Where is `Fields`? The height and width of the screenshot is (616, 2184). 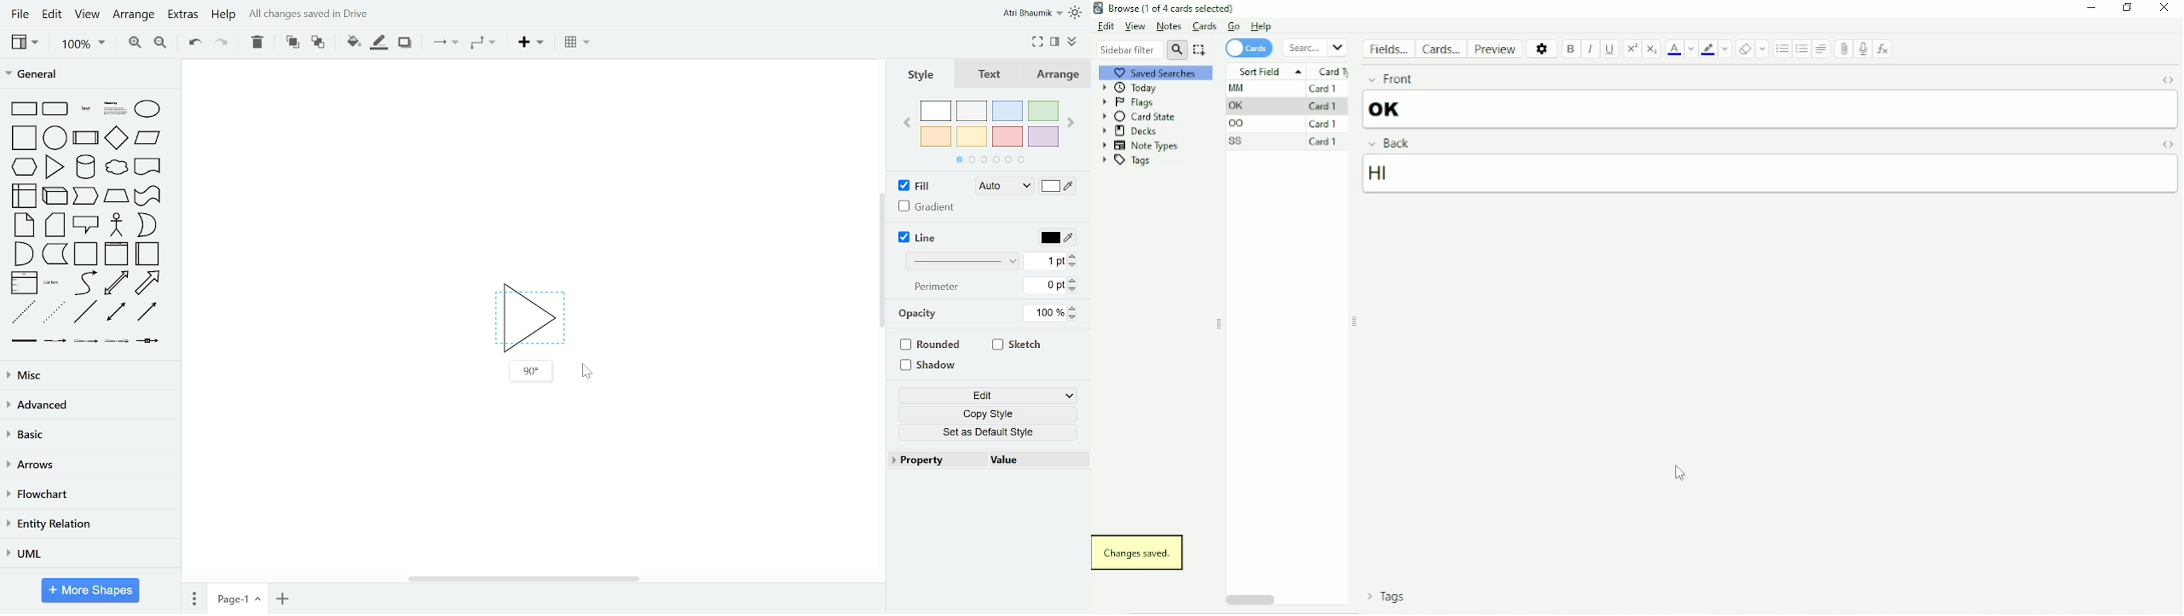 Fields is located at coordinates (1390, 52).